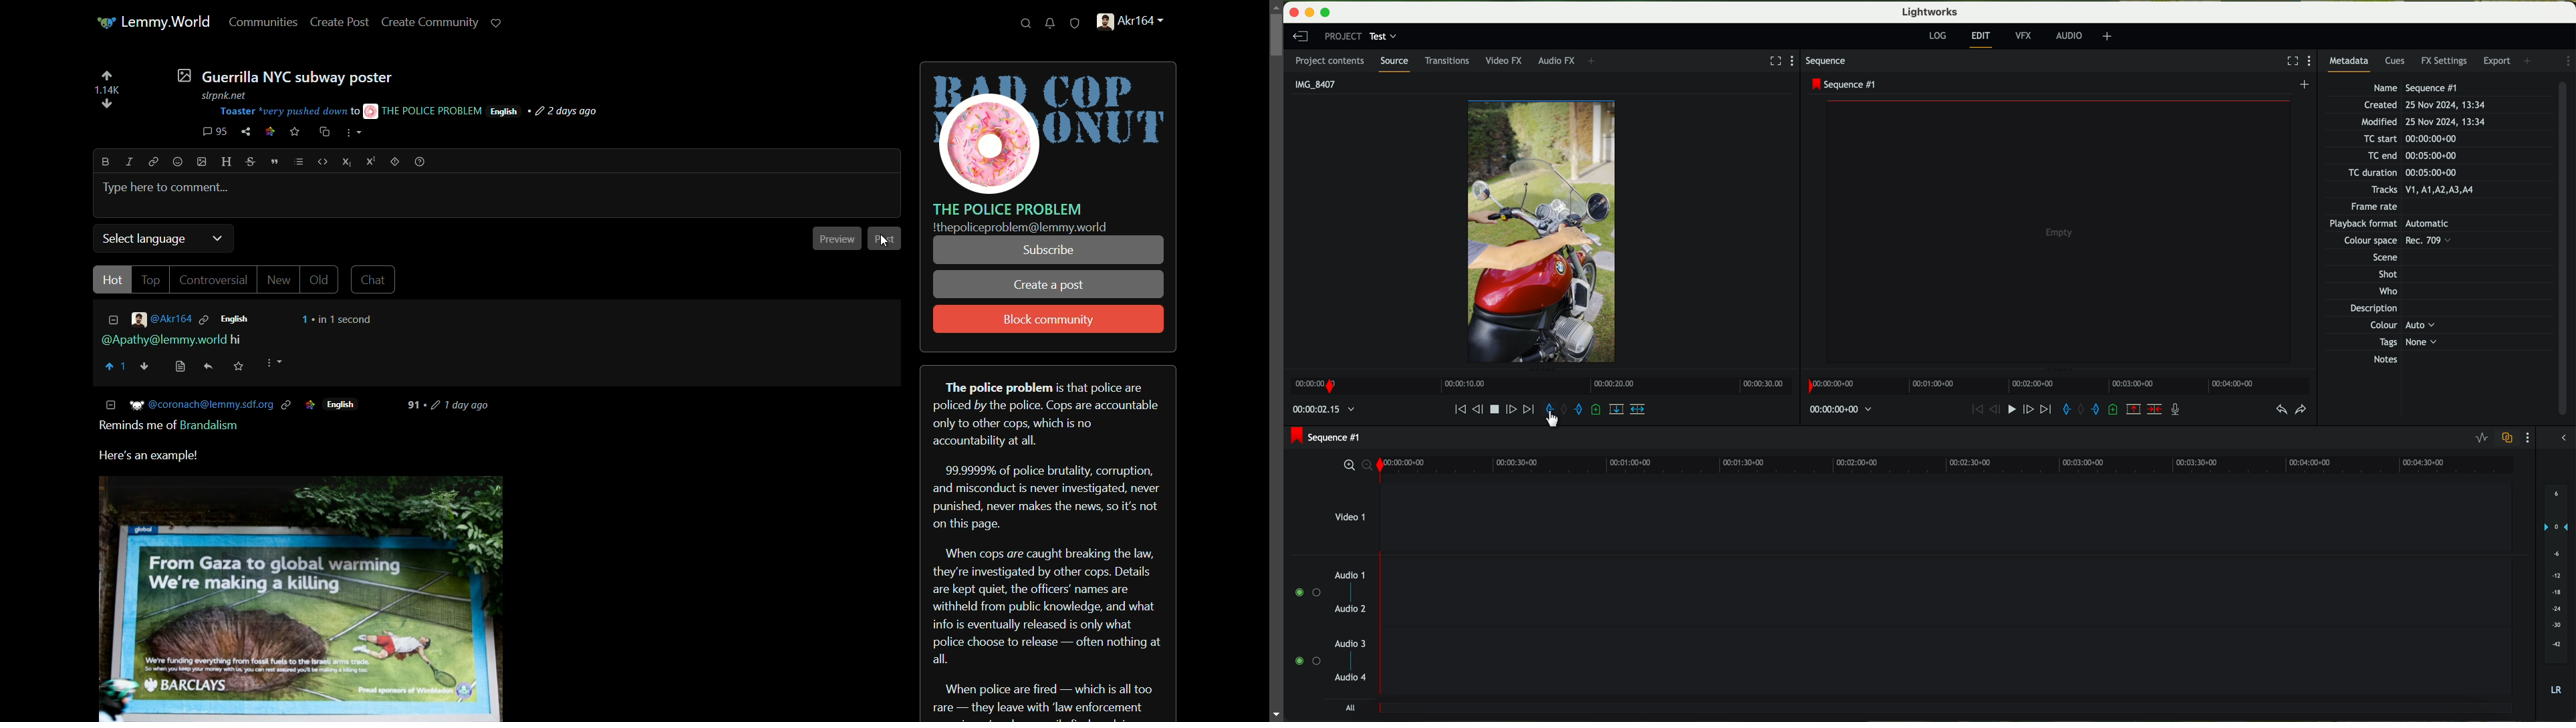  What do you see at coordinates (1947, 710) in the screenshot?
I see `track` at bounding box center [1947, 710].